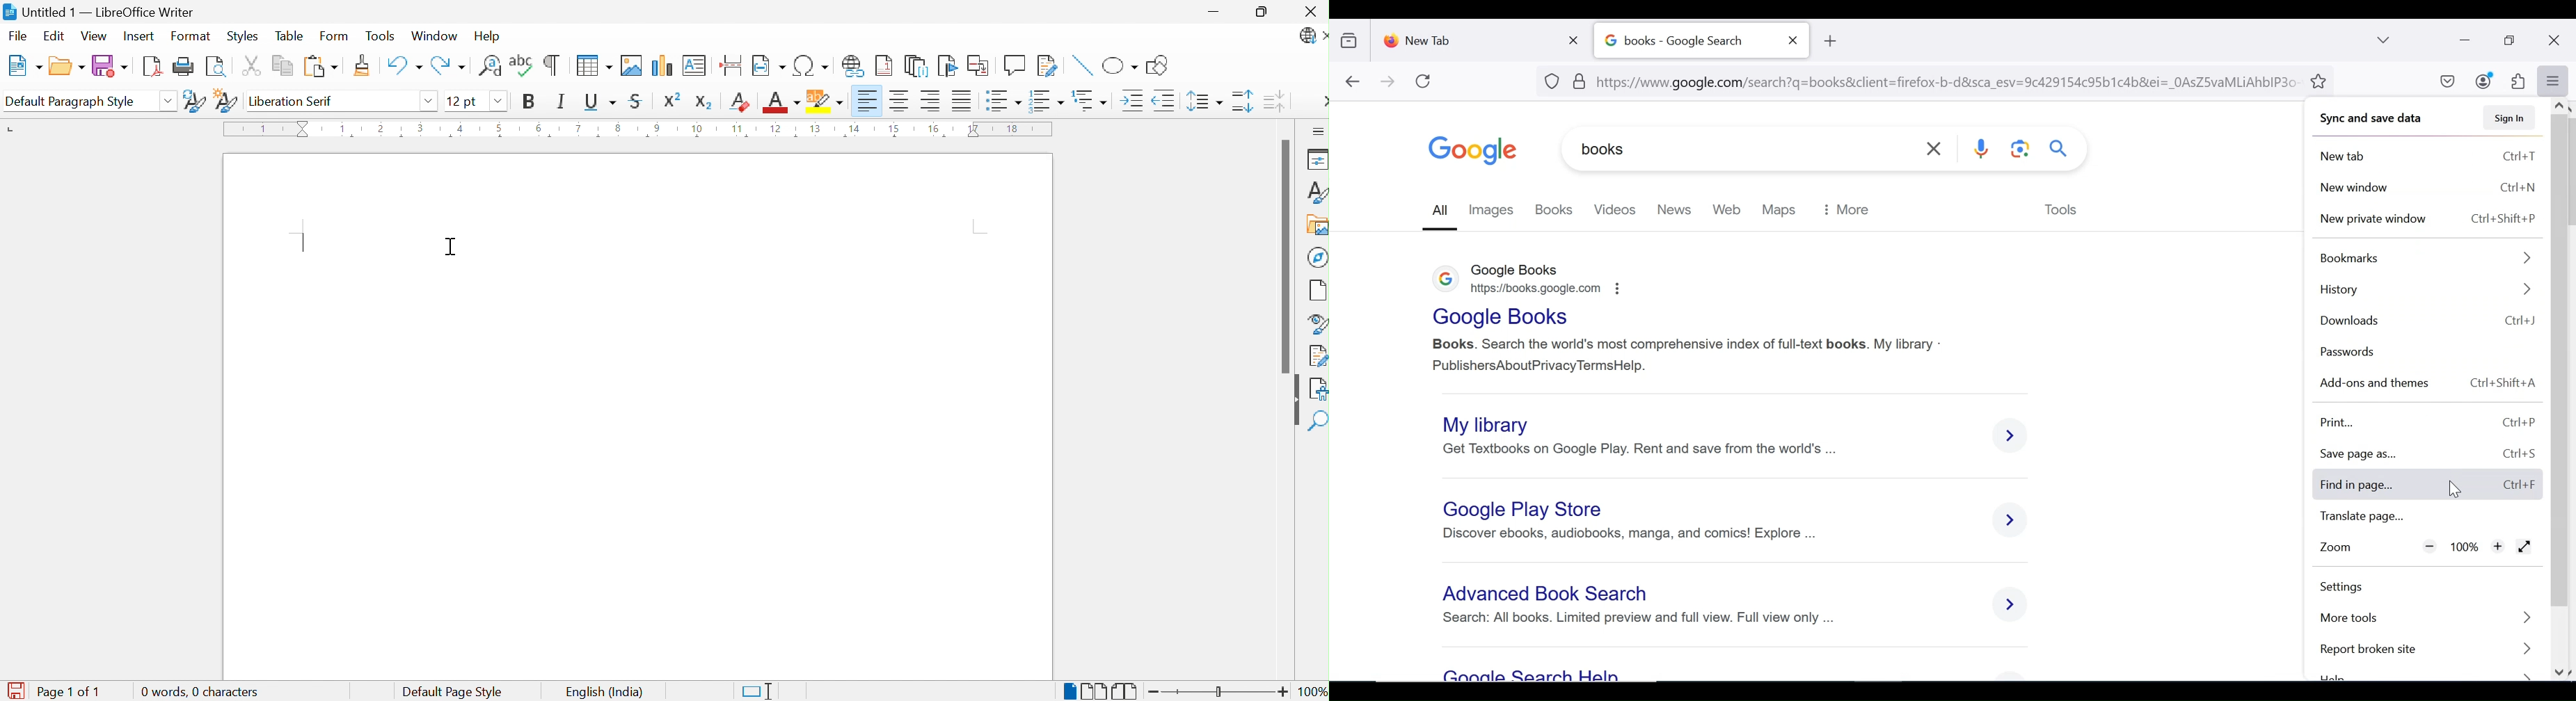 This screenshot has width=2576, height=728. What do you see at coordinates (1318, 131) in the screenshot?
I see `Sidebar Settings` at bounding box center [1318, 131].